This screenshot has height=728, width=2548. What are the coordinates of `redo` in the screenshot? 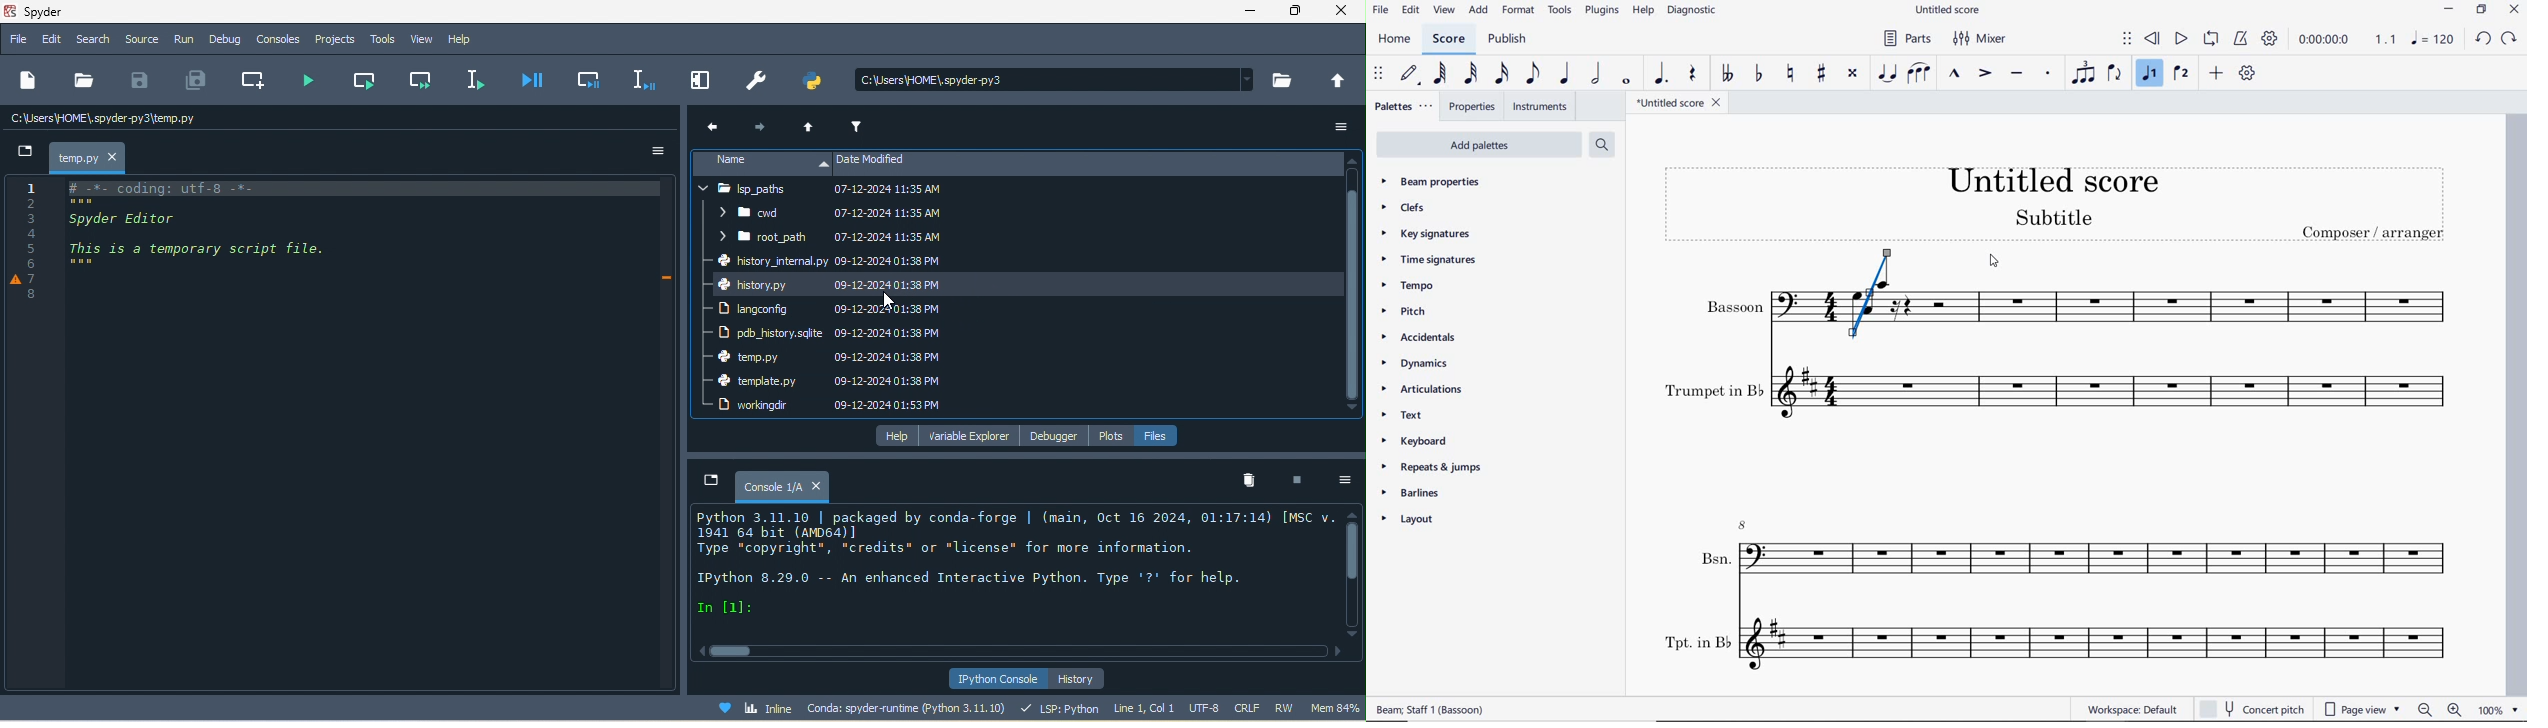 It's located at (2509, 39).